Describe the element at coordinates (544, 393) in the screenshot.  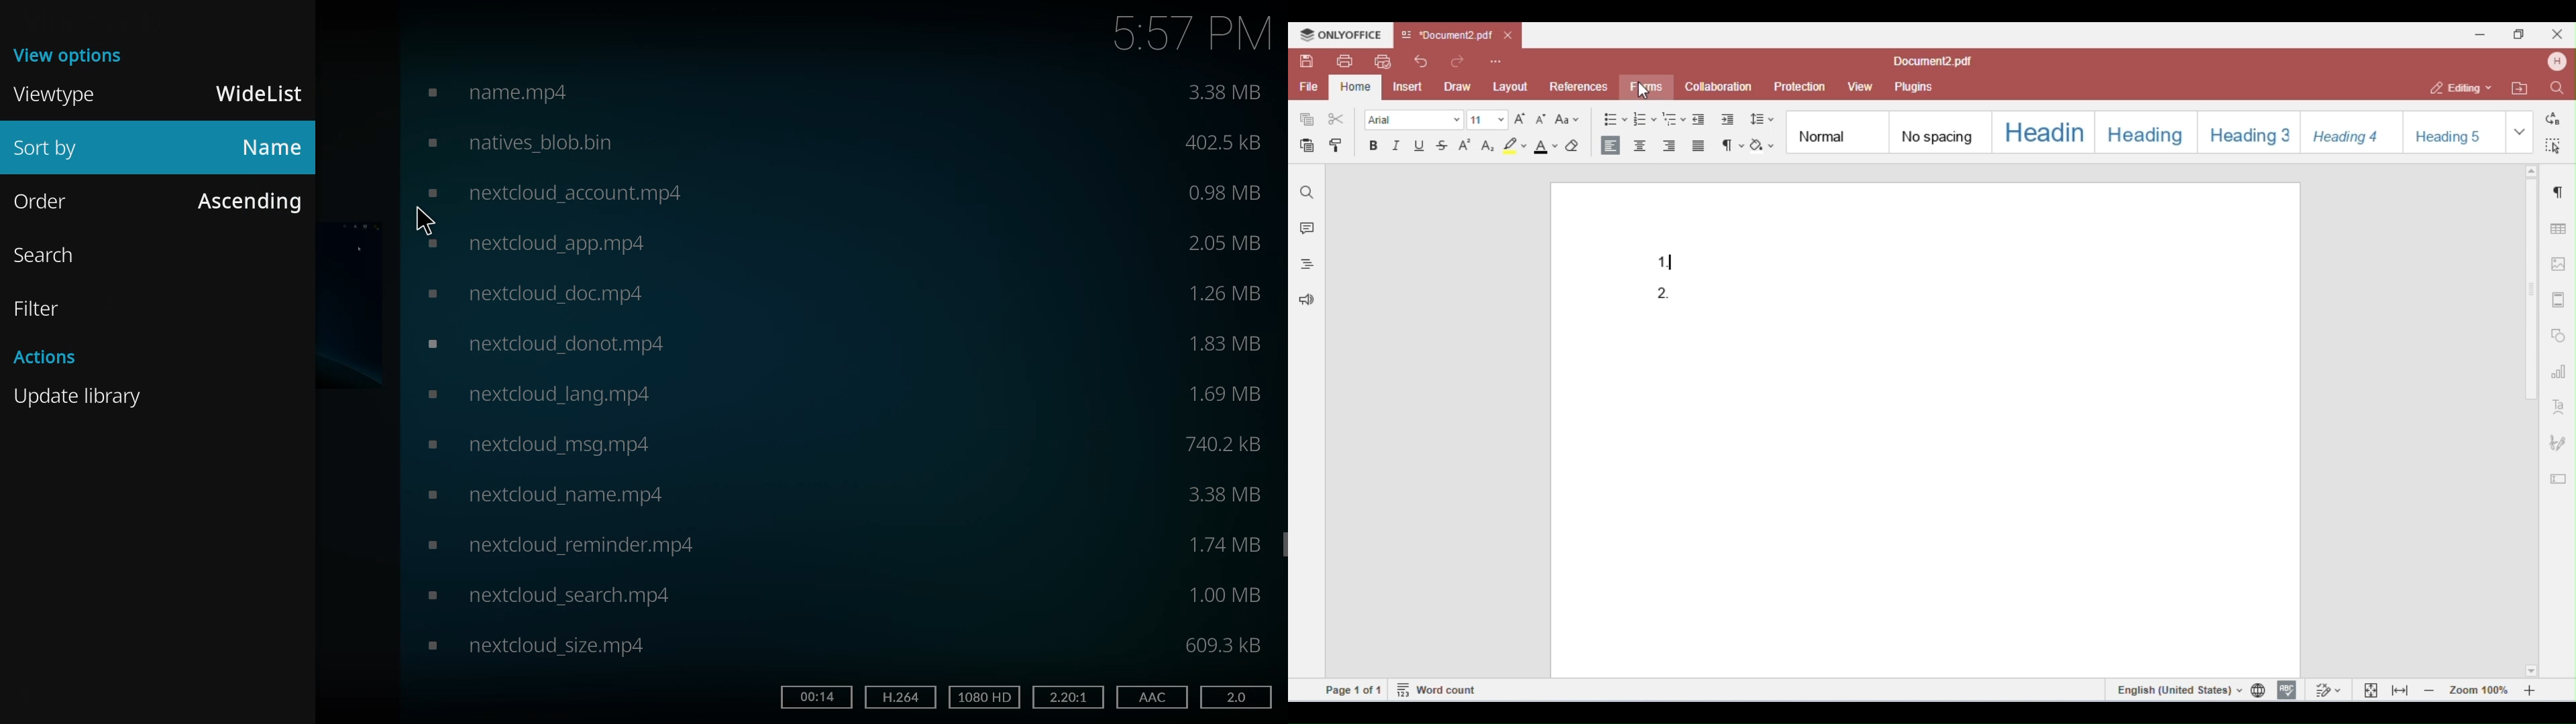
I see `video` at that location.